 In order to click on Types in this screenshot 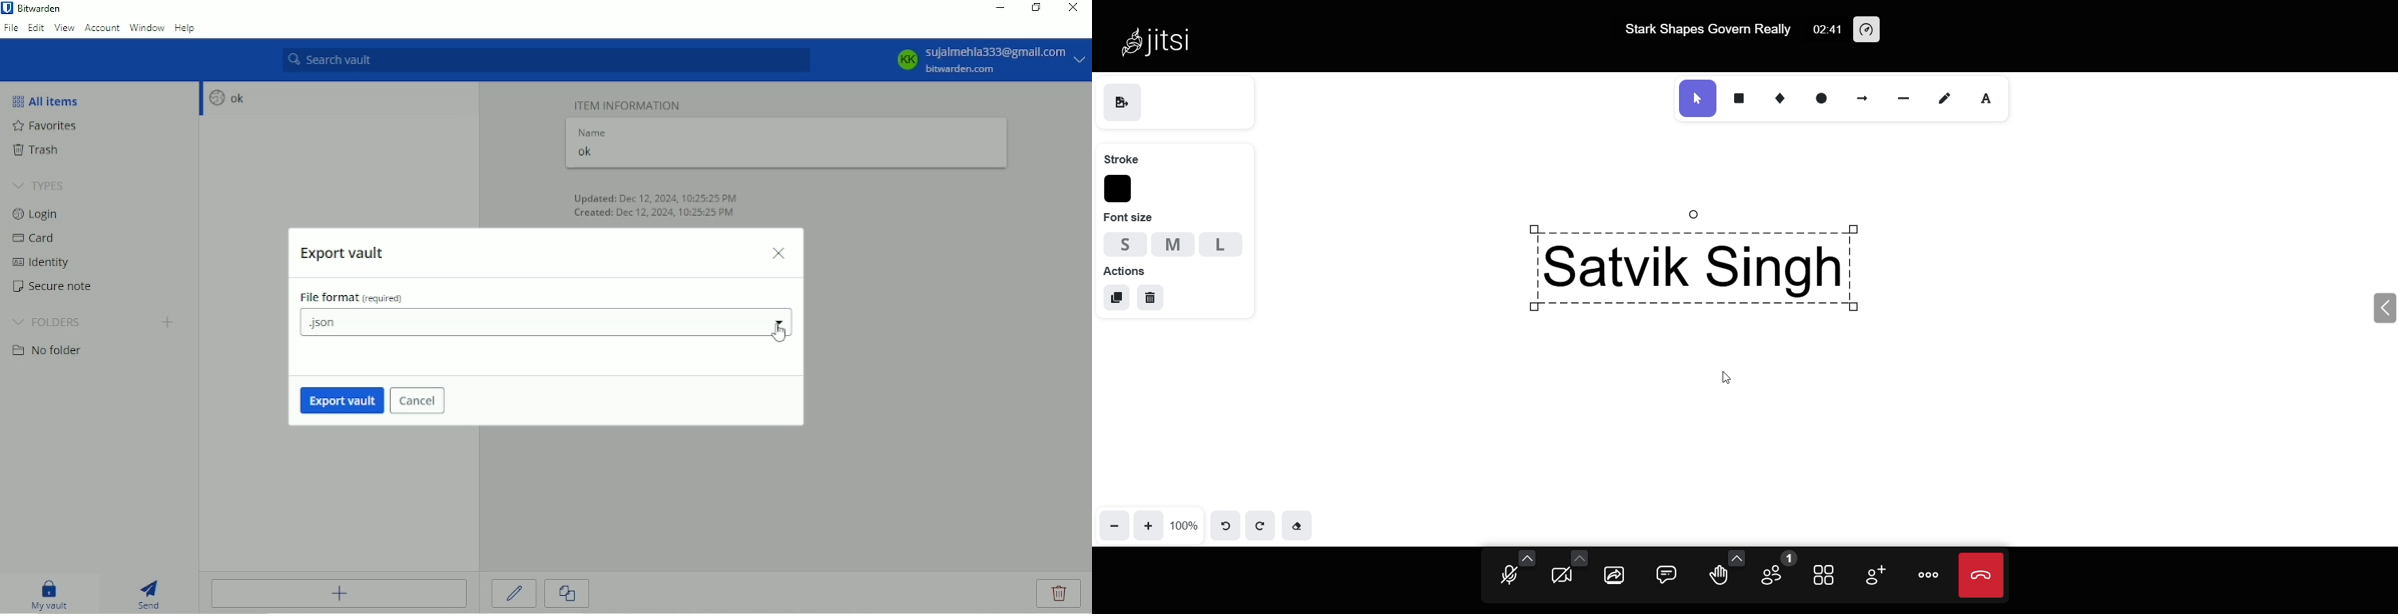, I will do `click(40, 187)`.